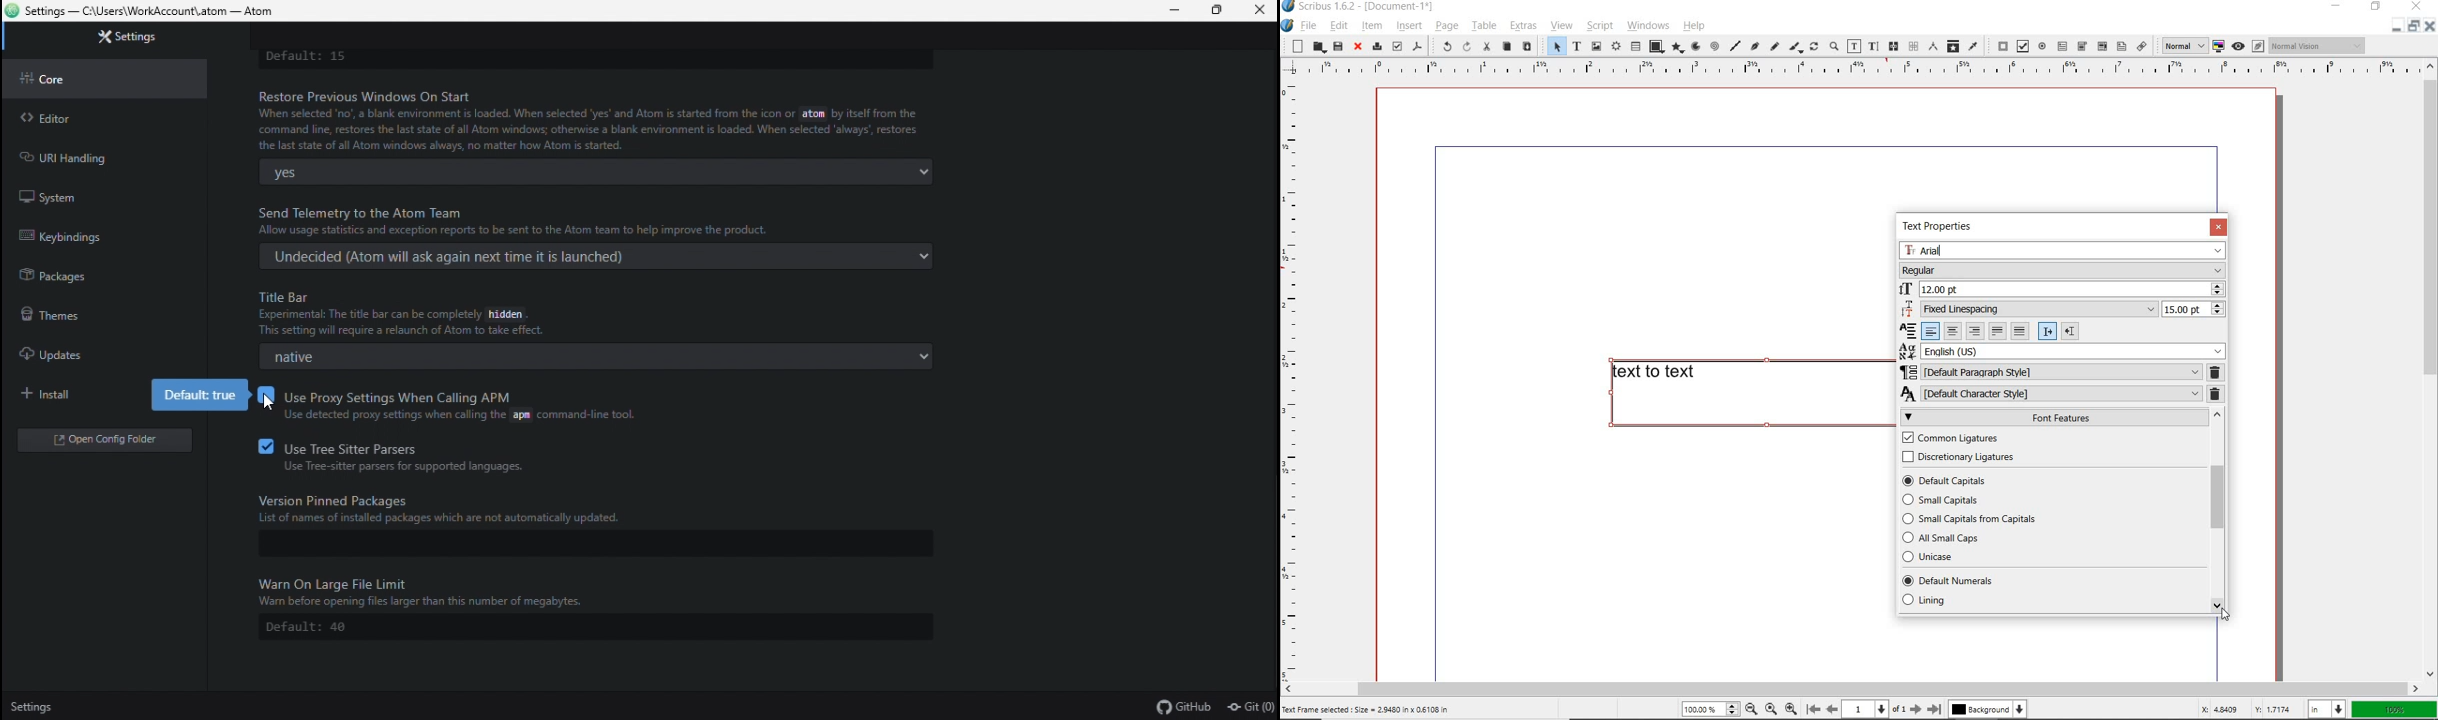 This screenshot has height=728, width=2464. I want to click on windows, so click(1649, 26).